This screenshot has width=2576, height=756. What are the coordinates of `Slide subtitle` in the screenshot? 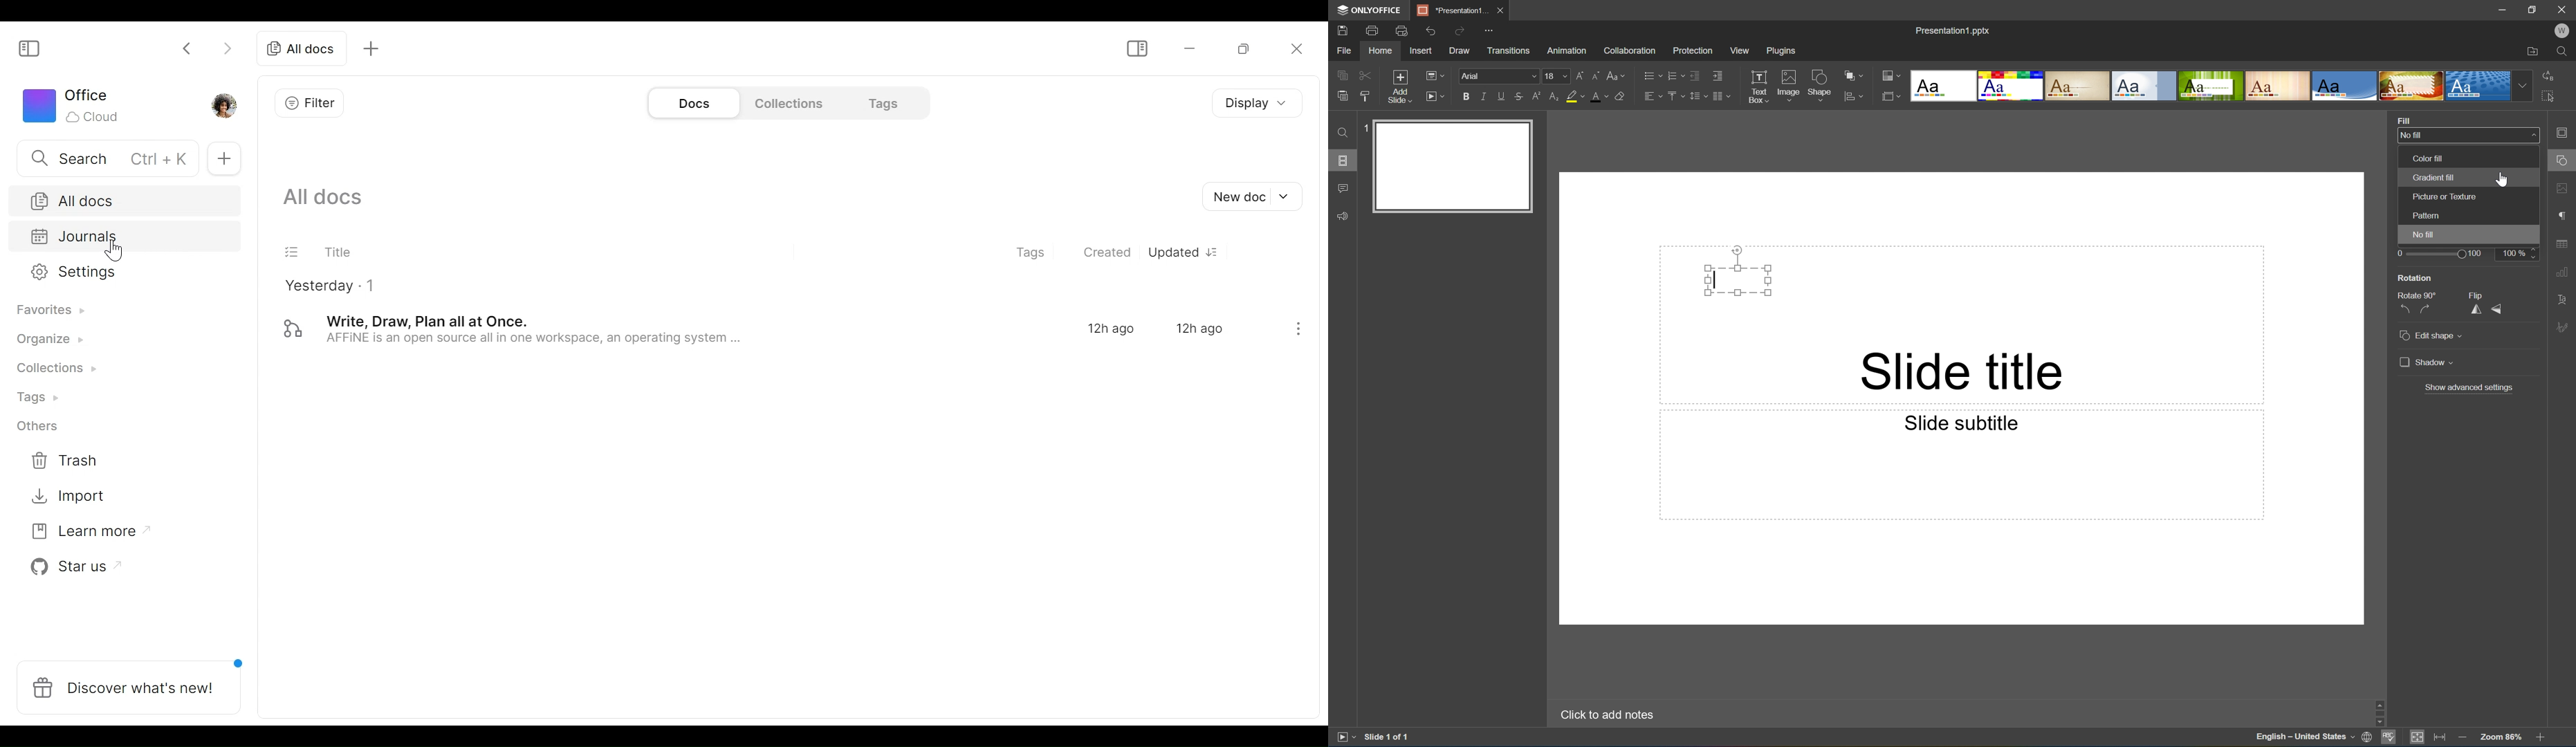 It's located at (1959, 422).